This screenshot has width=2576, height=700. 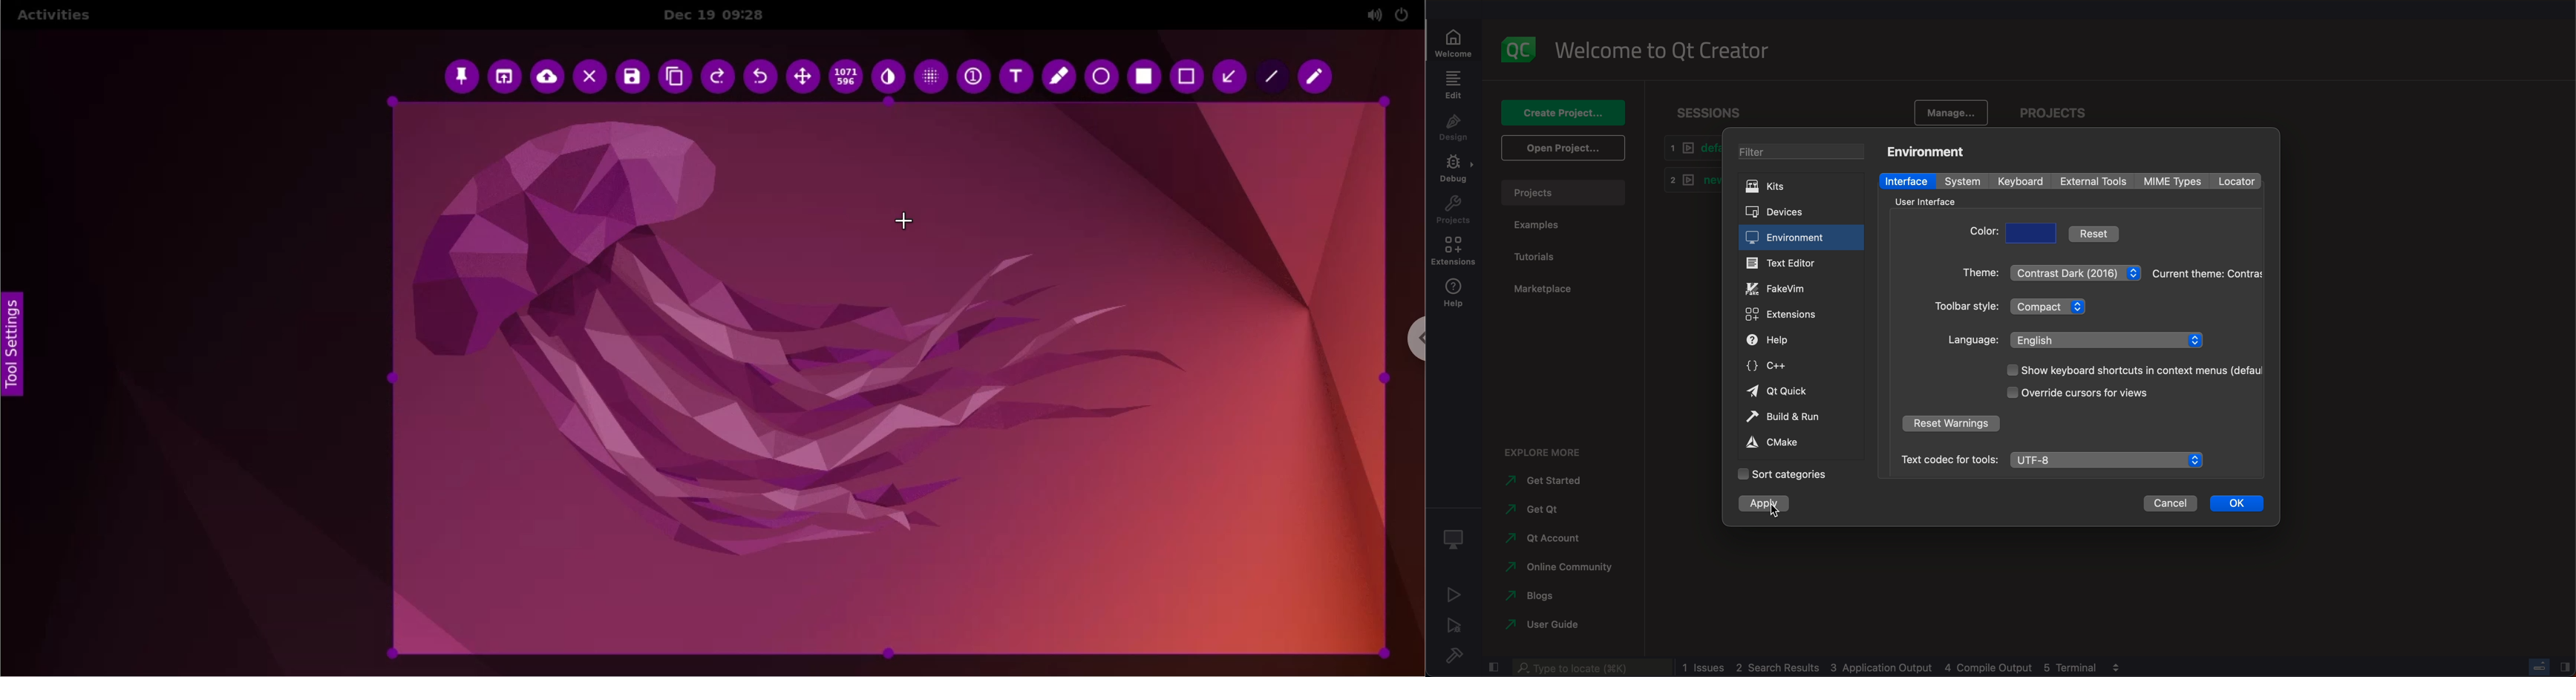 I want to click on marketplace, so click(x=1544, y=293).